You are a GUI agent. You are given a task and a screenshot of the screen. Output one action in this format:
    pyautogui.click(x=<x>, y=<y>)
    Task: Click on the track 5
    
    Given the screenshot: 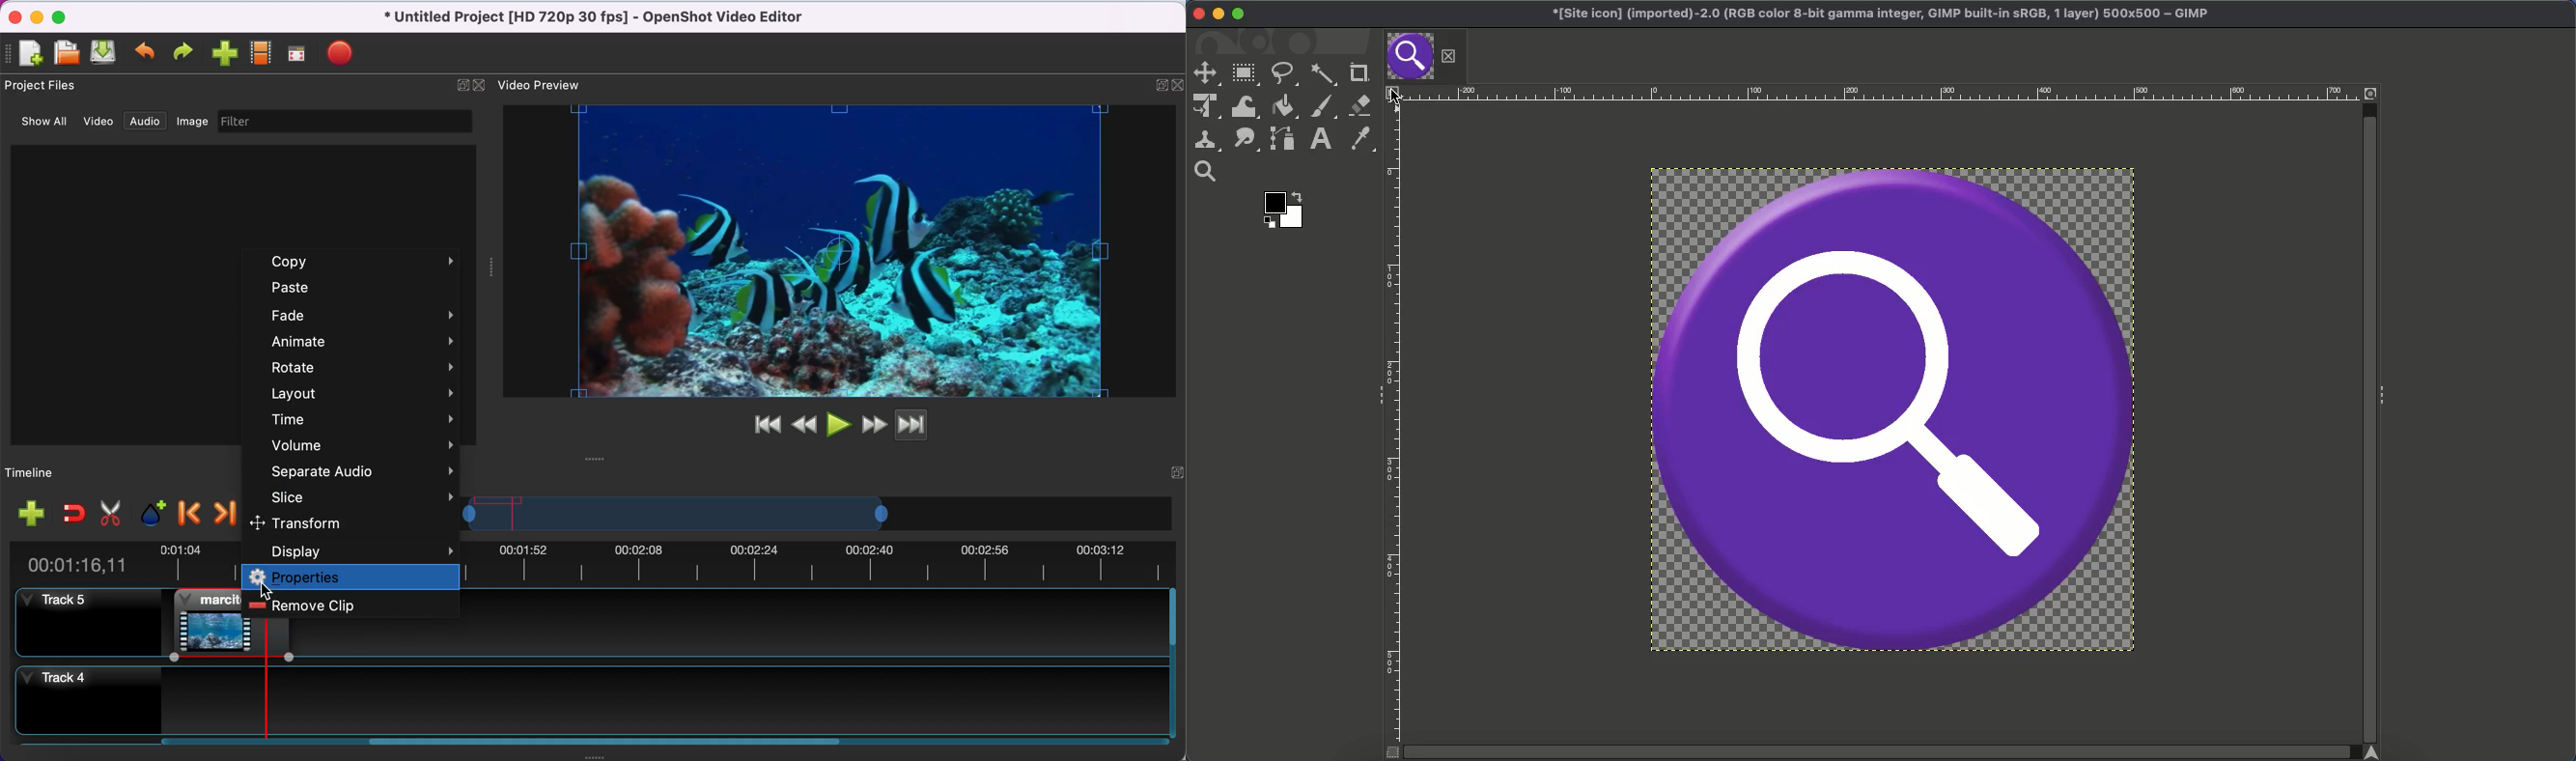 What is the action you would take?
    pyautogui.click(x=85, y=621)
    